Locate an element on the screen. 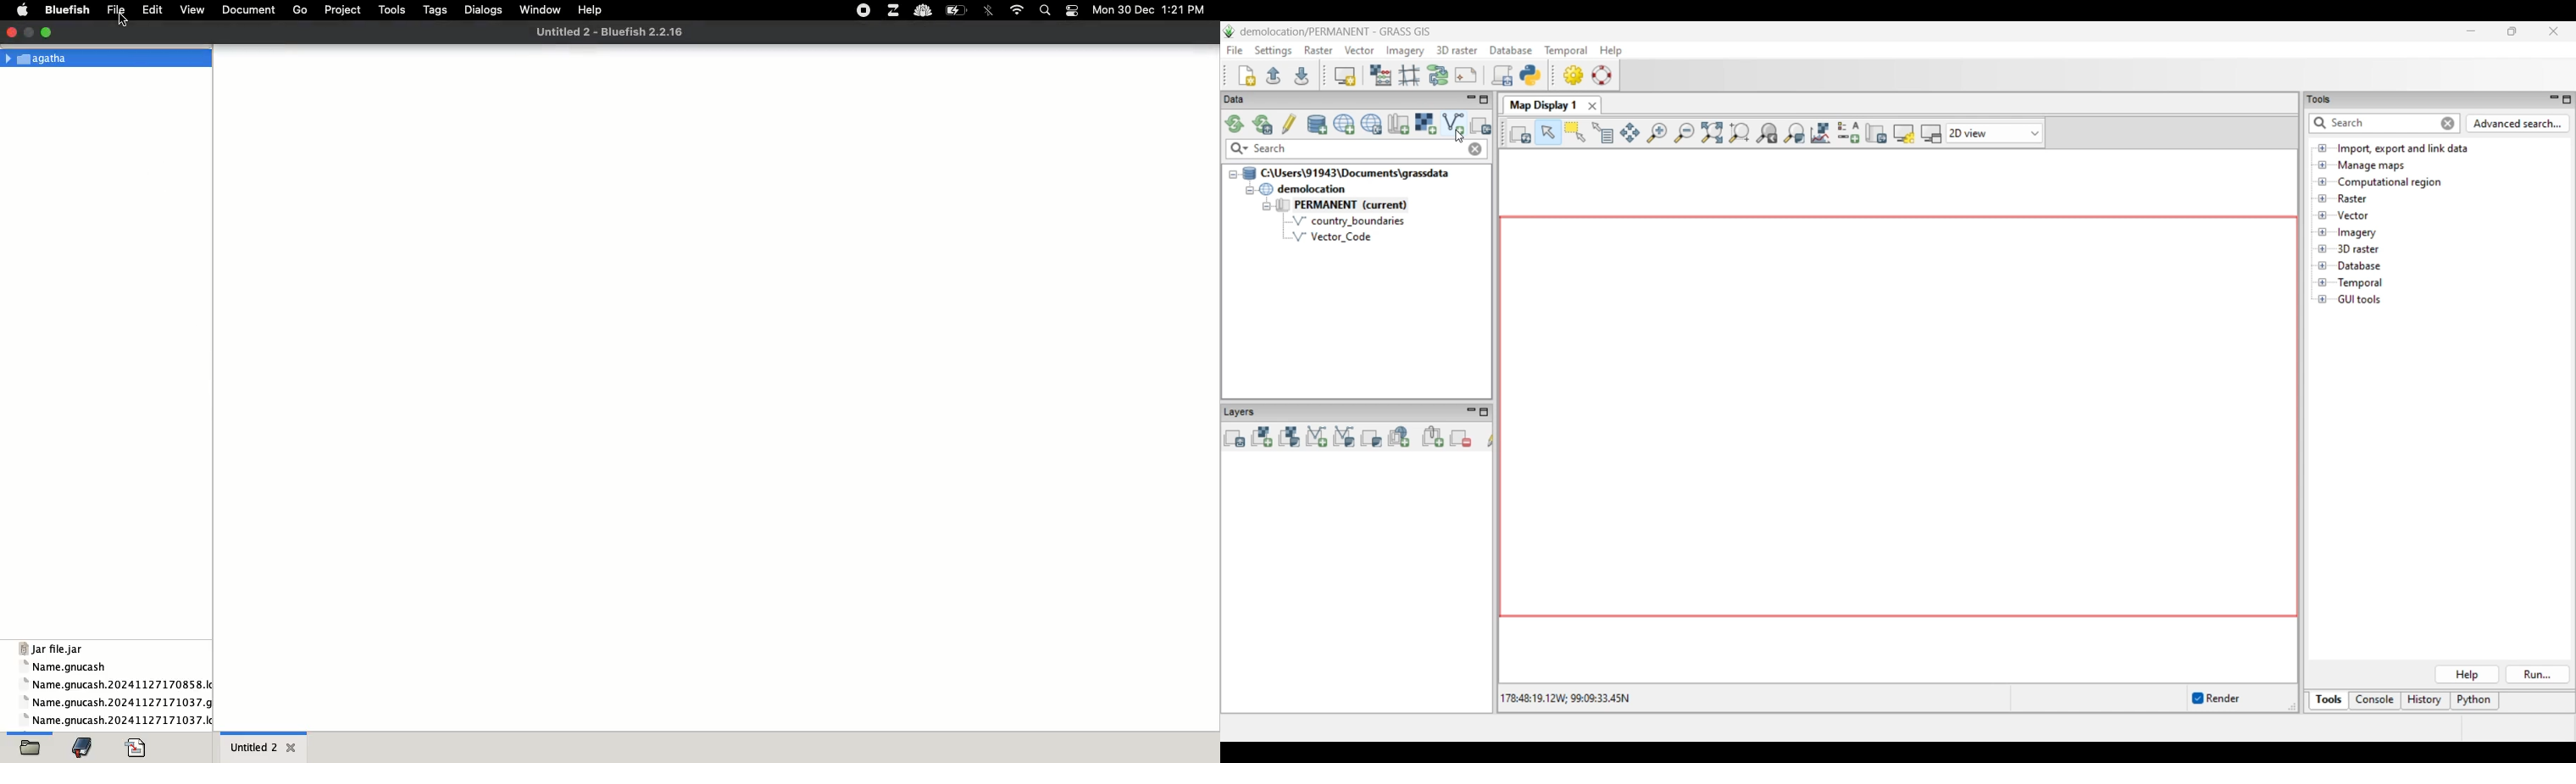 This screenshot has height=784, width=2576. bluefish is located at coordinates (67, 10).